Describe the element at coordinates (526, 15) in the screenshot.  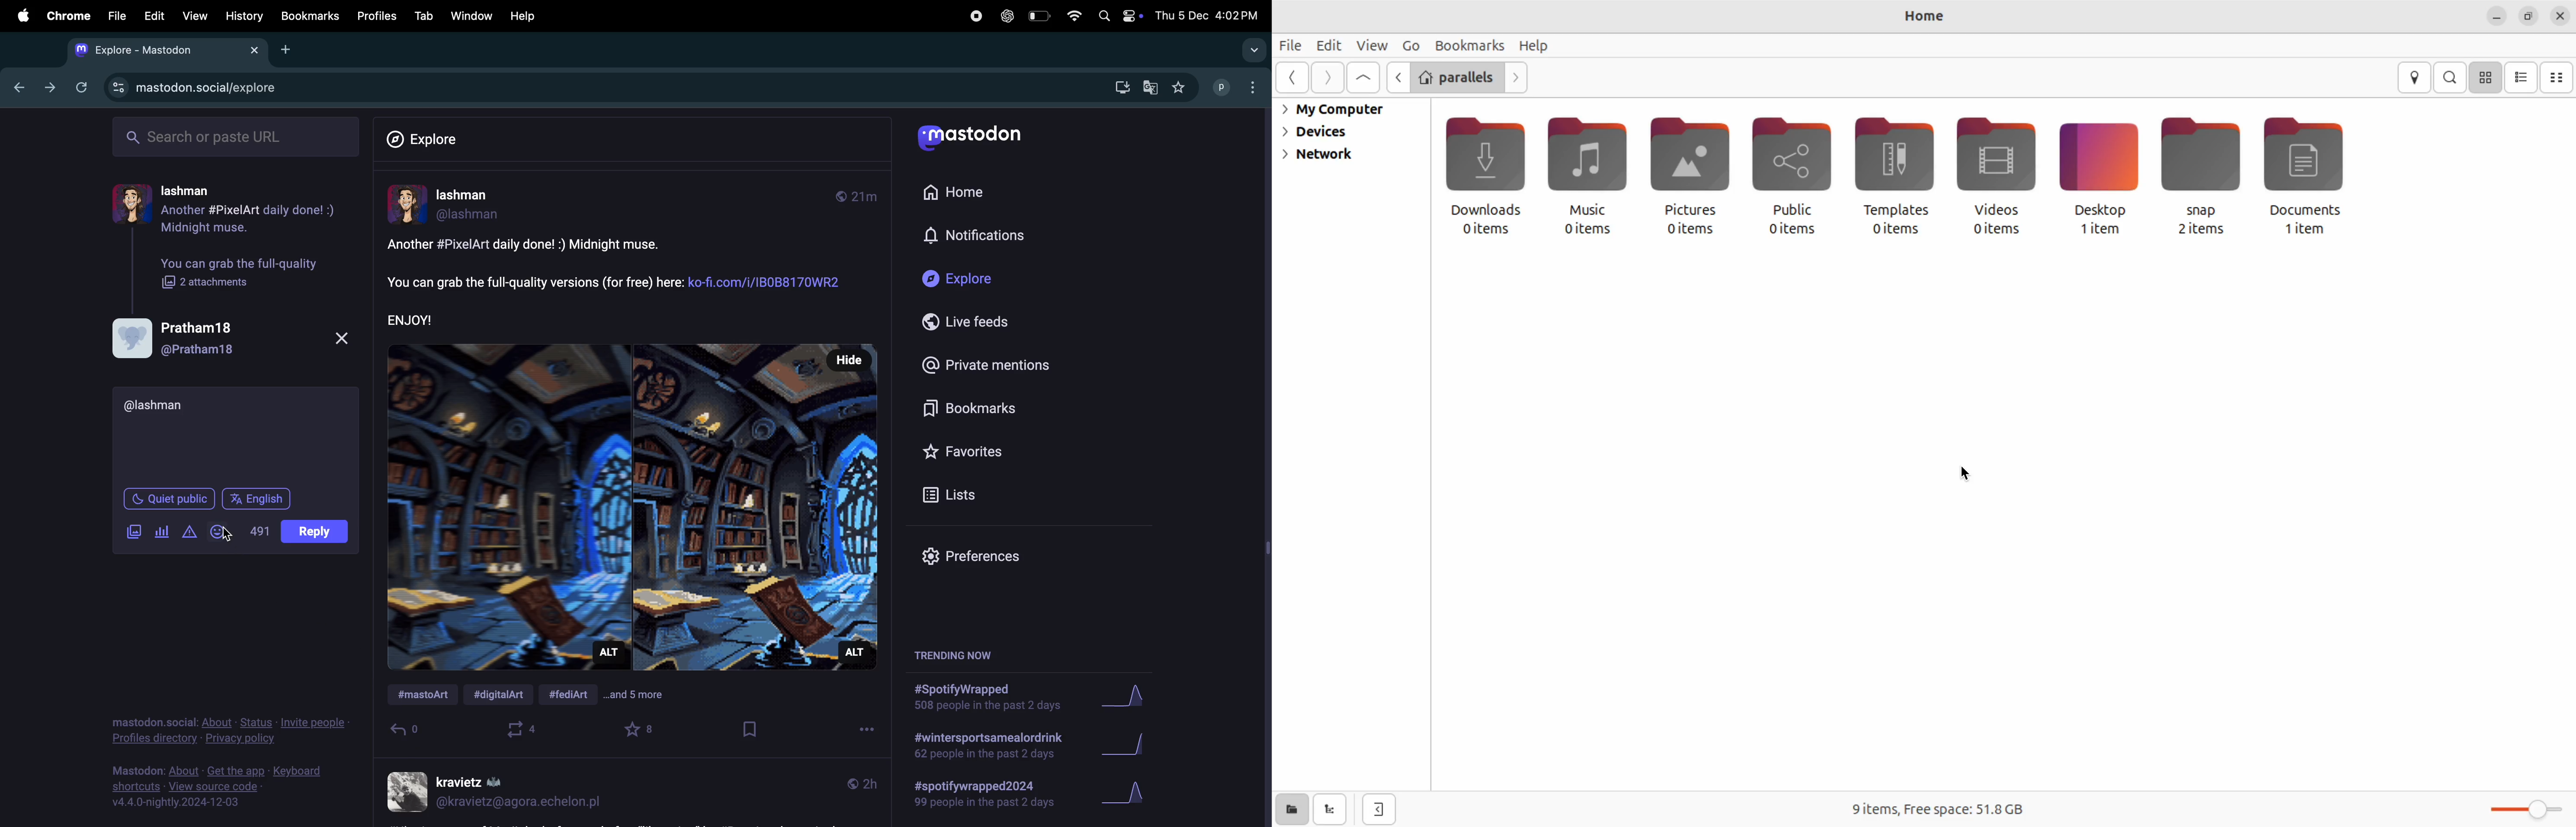
I see `help` at that location.